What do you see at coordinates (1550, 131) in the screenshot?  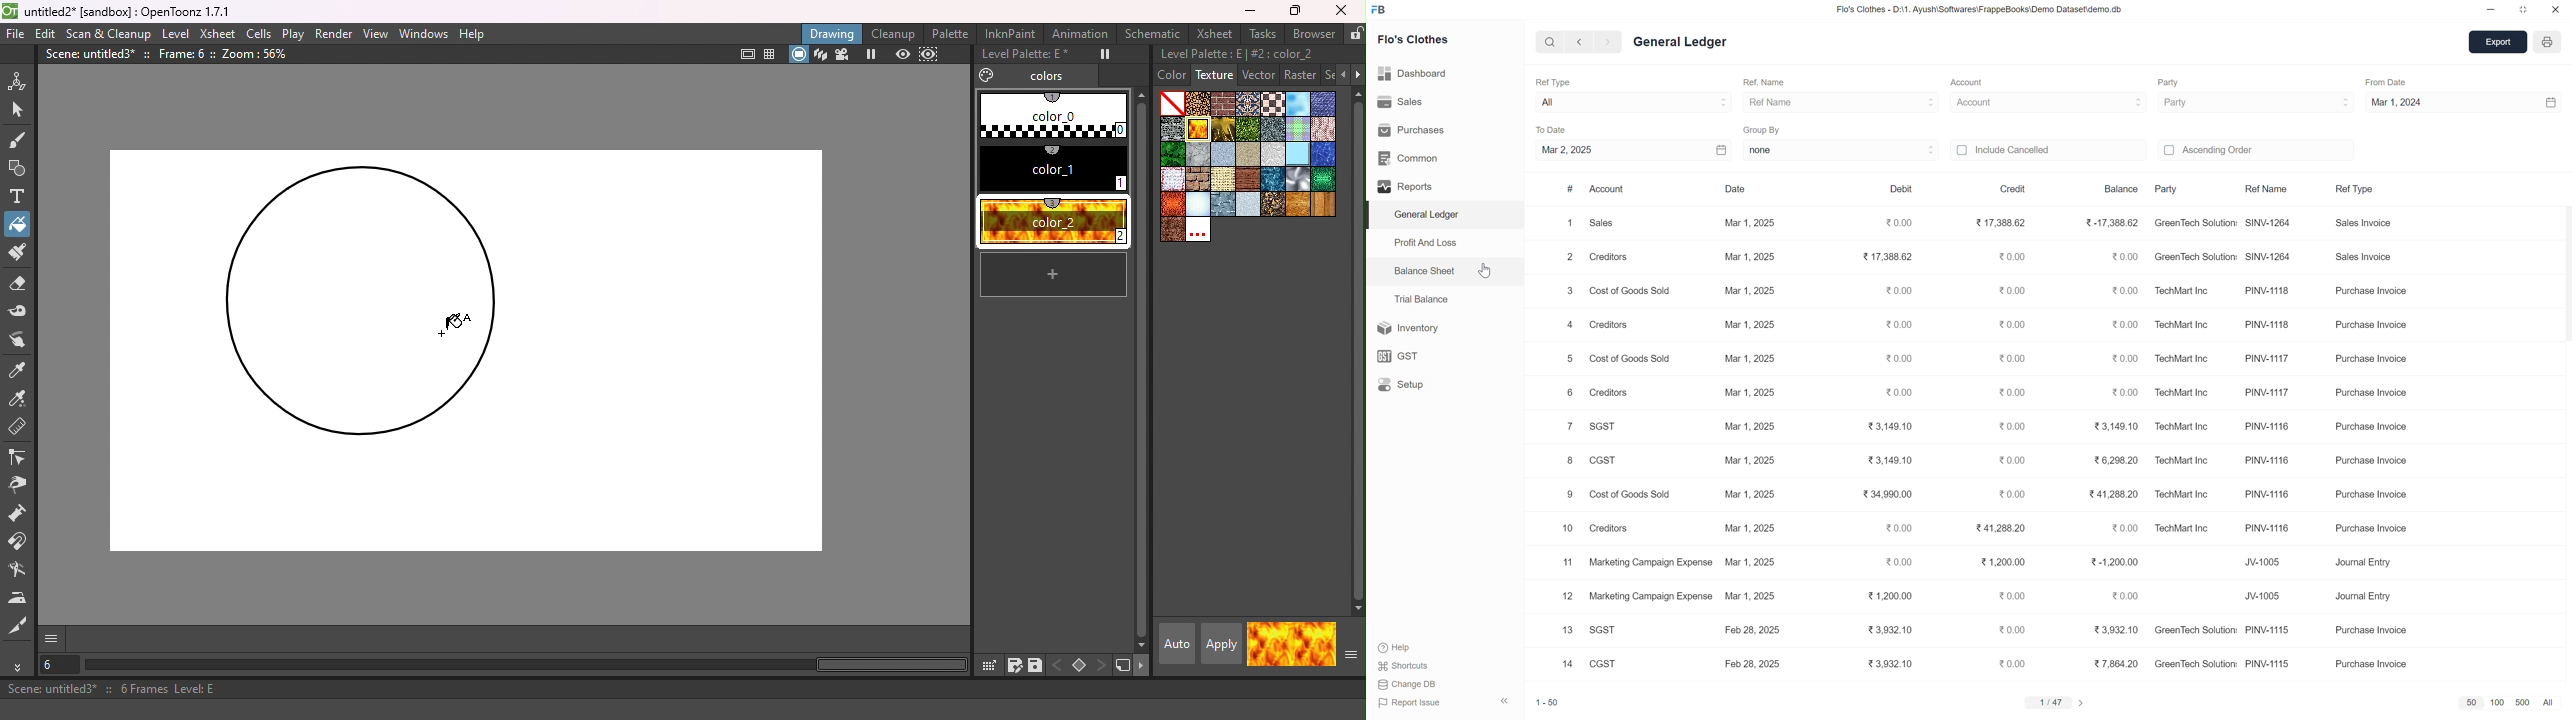 I see `To Date` at bounding box center [1550, 131].